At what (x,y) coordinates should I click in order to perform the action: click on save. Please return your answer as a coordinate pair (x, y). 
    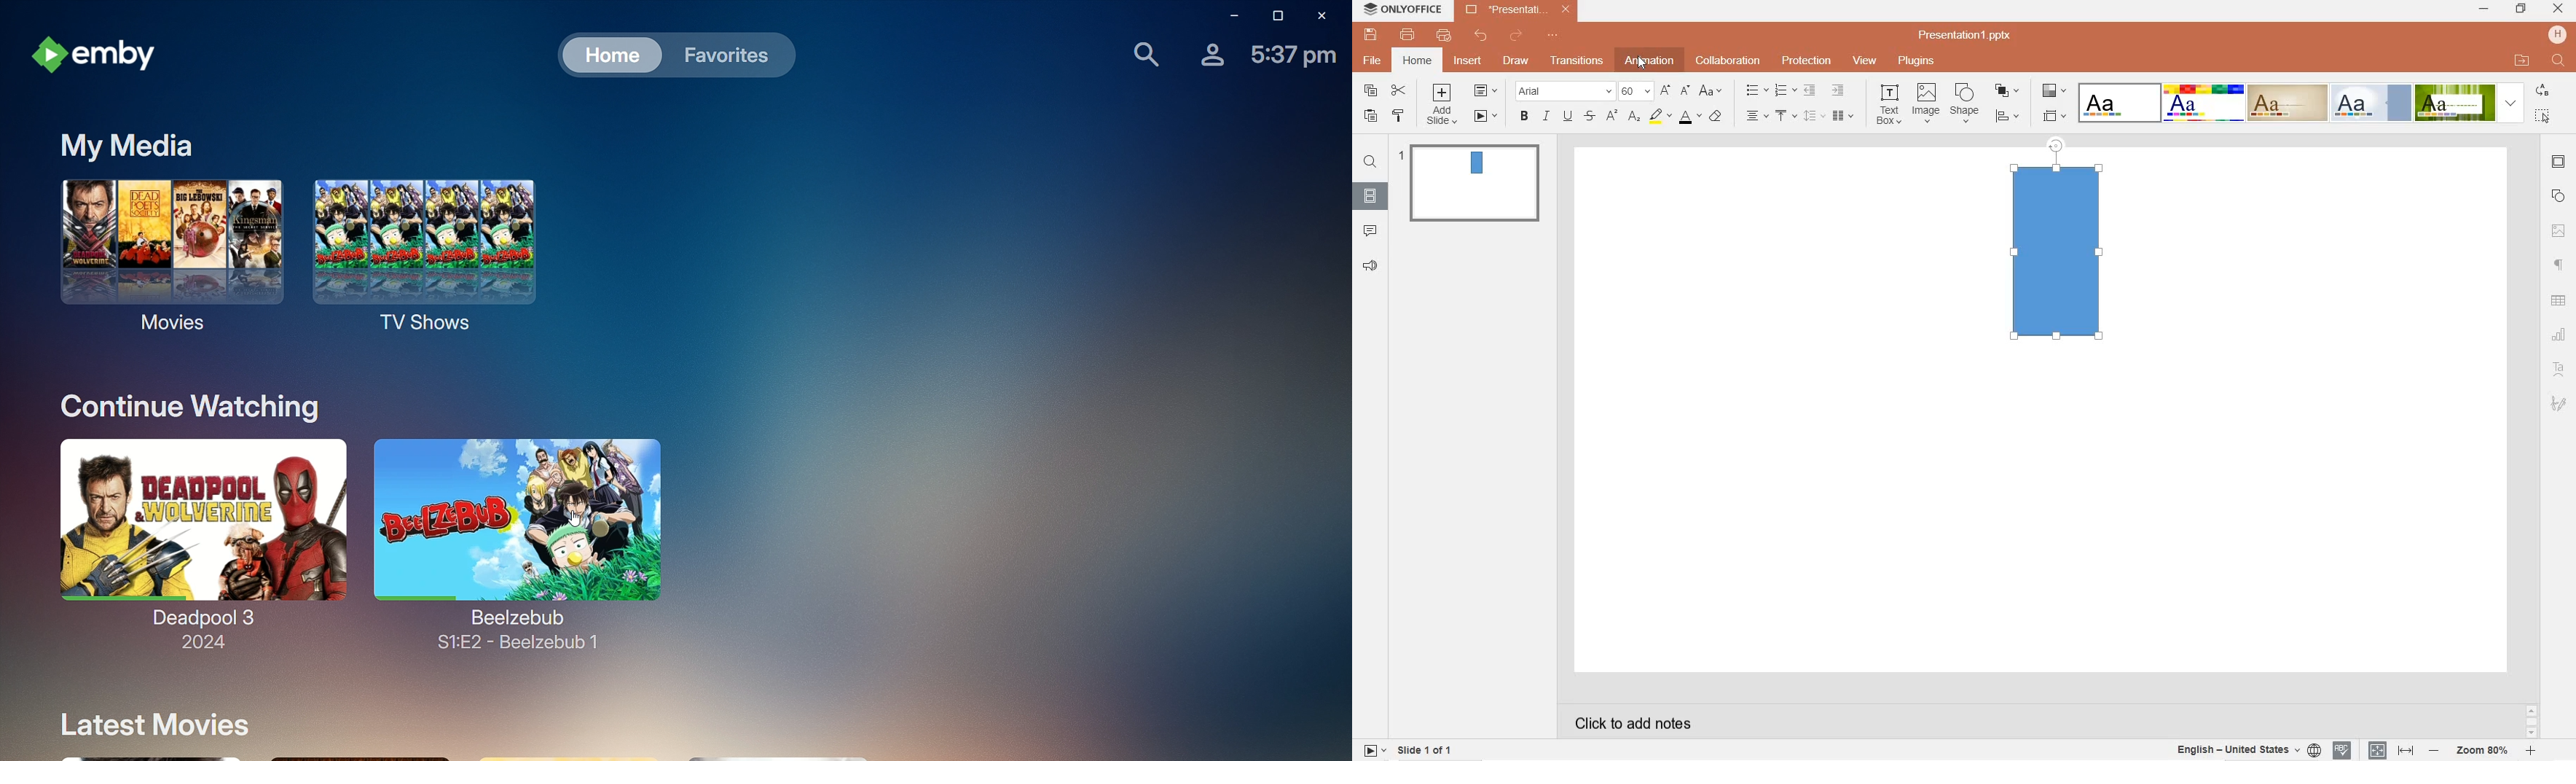
    Looking at the image, I should click on (1370, 35).